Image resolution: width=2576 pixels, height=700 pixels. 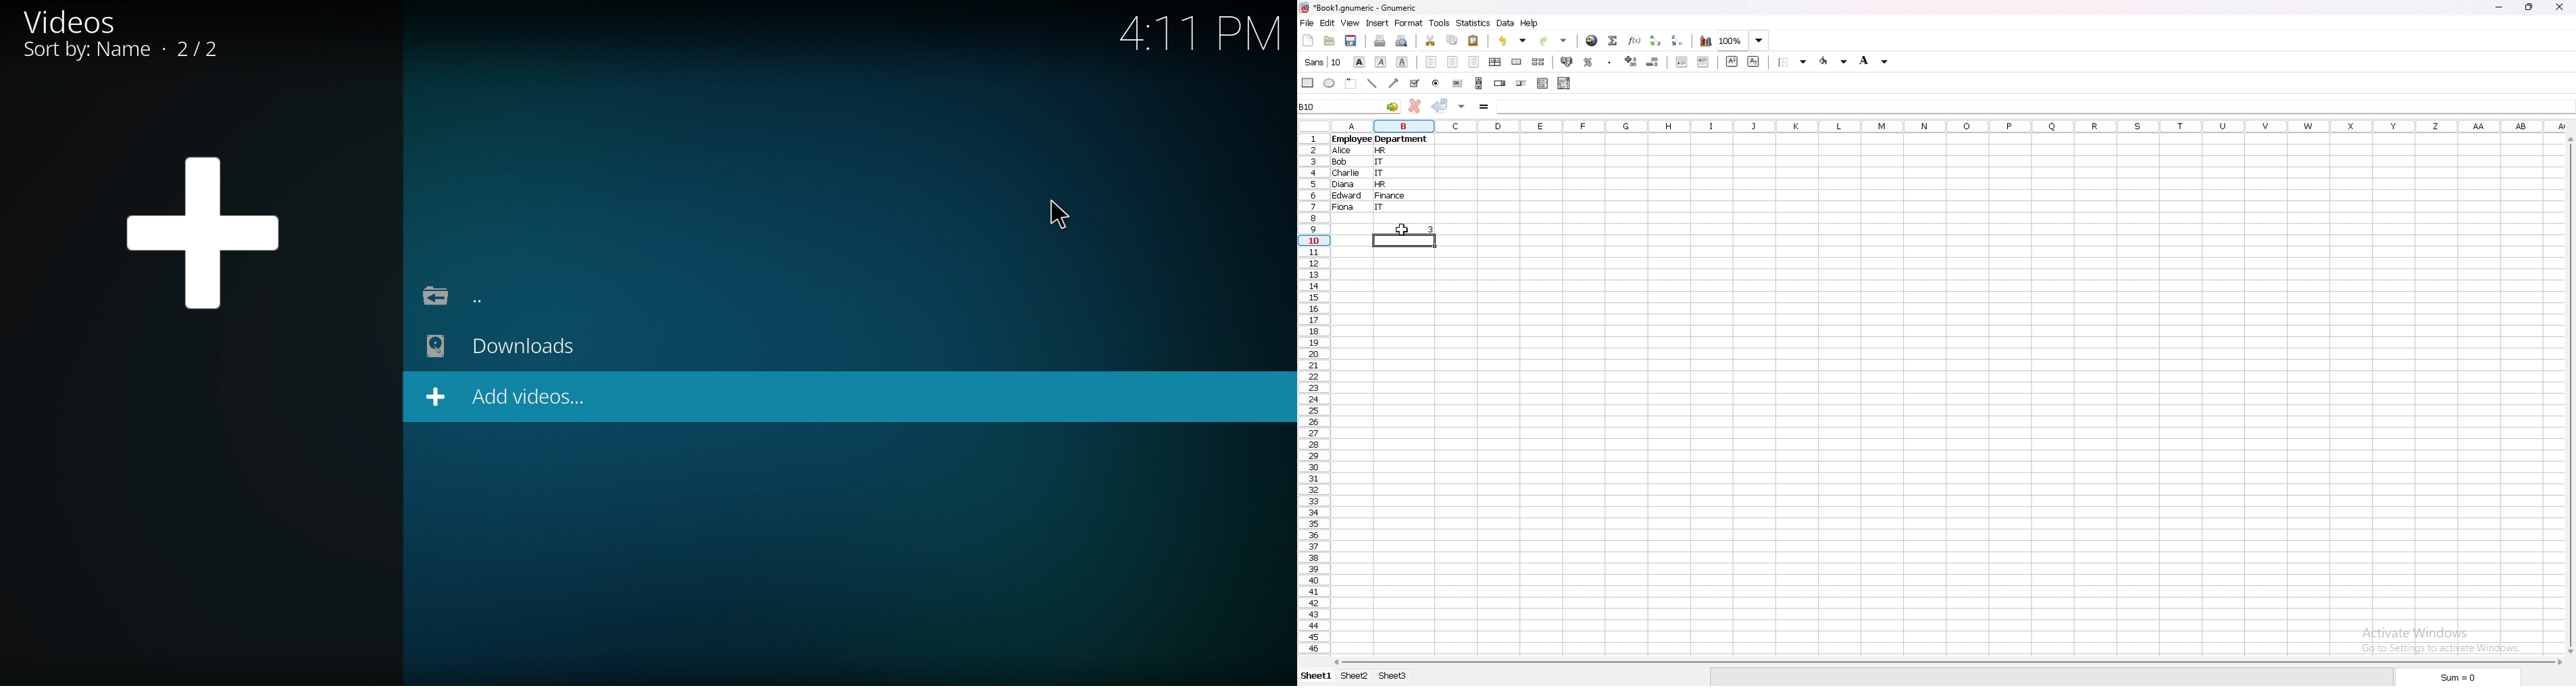 I want to click on new, so click(x=1307, y=41).